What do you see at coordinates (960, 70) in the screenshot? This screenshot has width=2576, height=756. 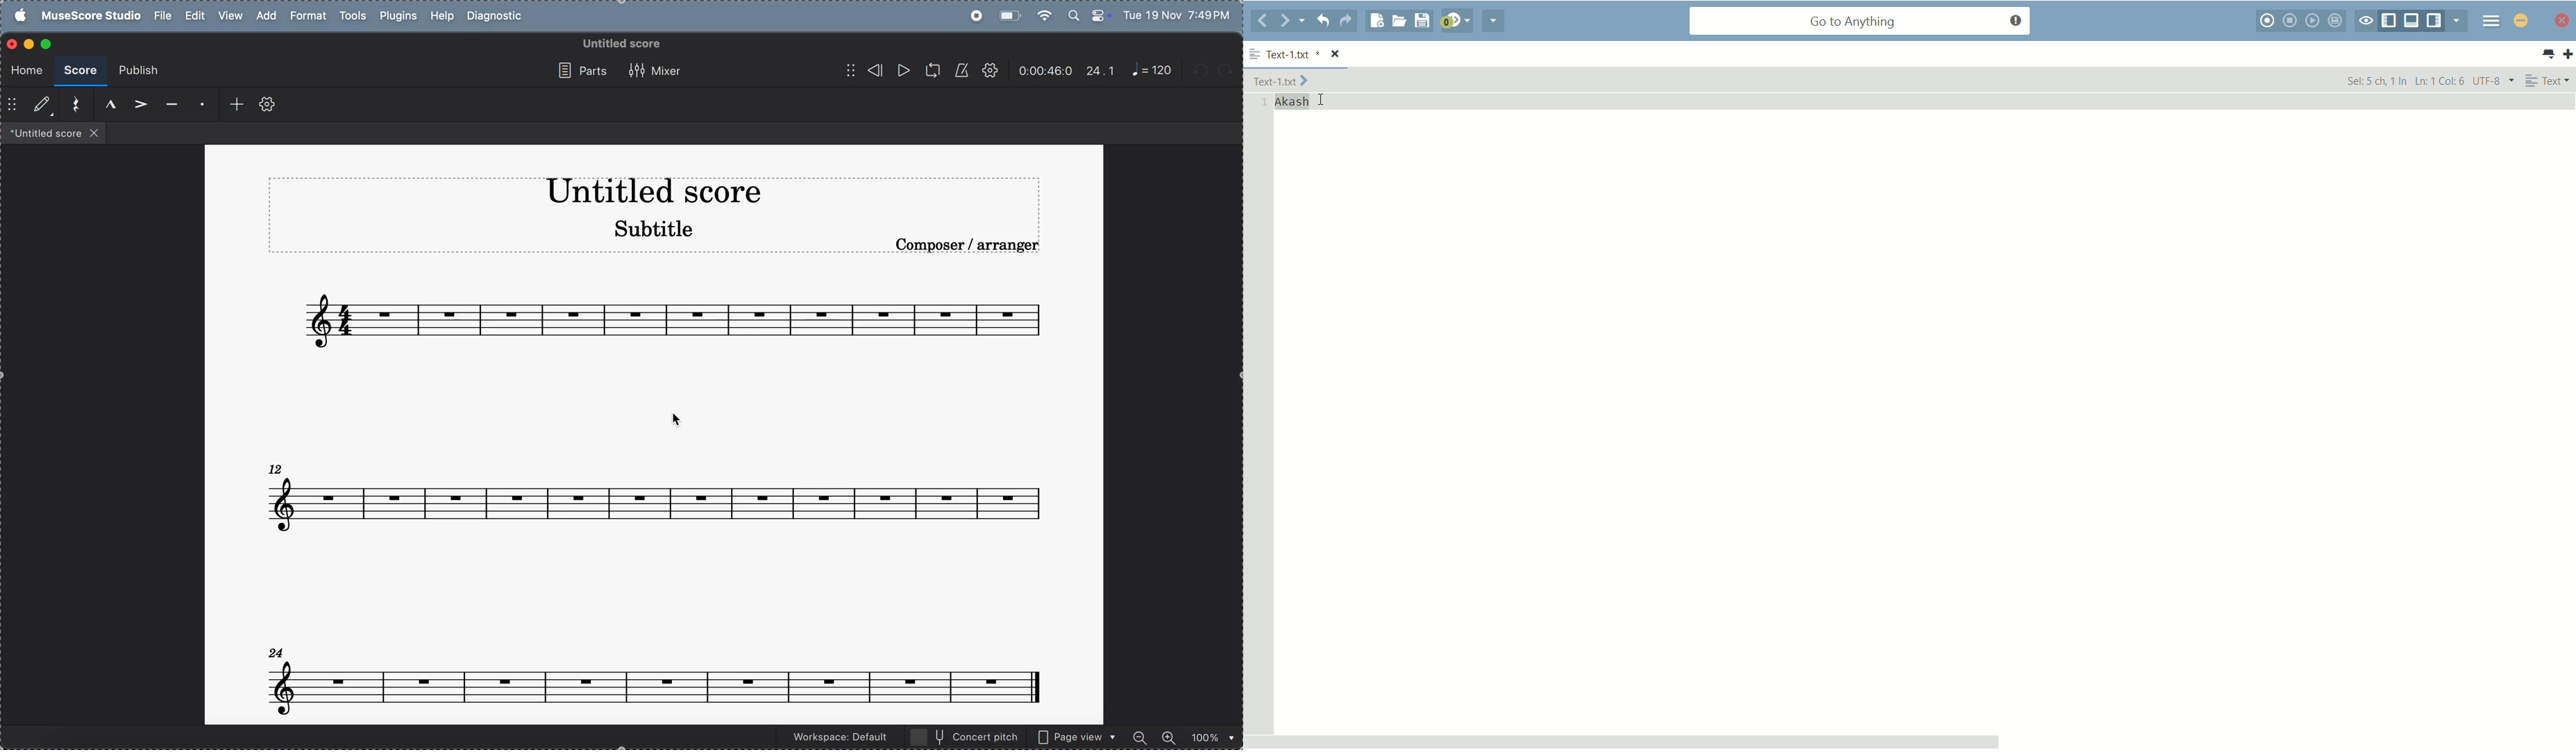 I see `metronnome` at bounding box center [960, 70].